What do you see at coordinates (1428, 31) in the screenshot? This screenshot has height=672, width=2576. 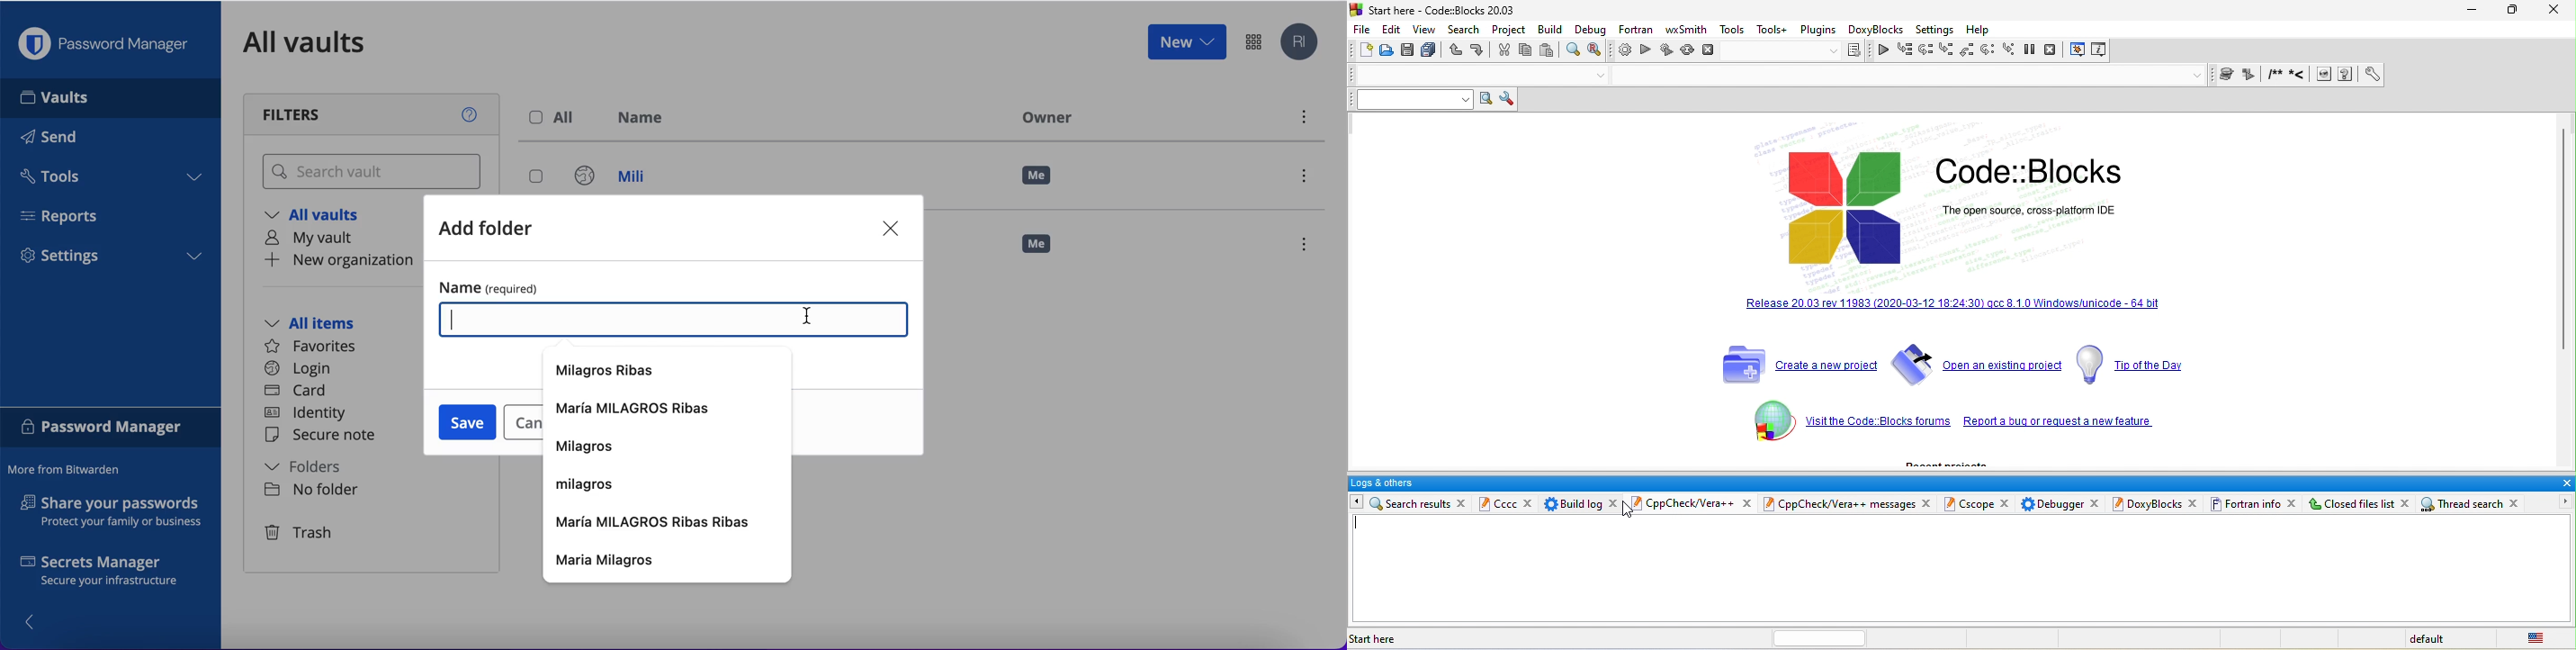 I see `view` at bounding box center [1428, 31].